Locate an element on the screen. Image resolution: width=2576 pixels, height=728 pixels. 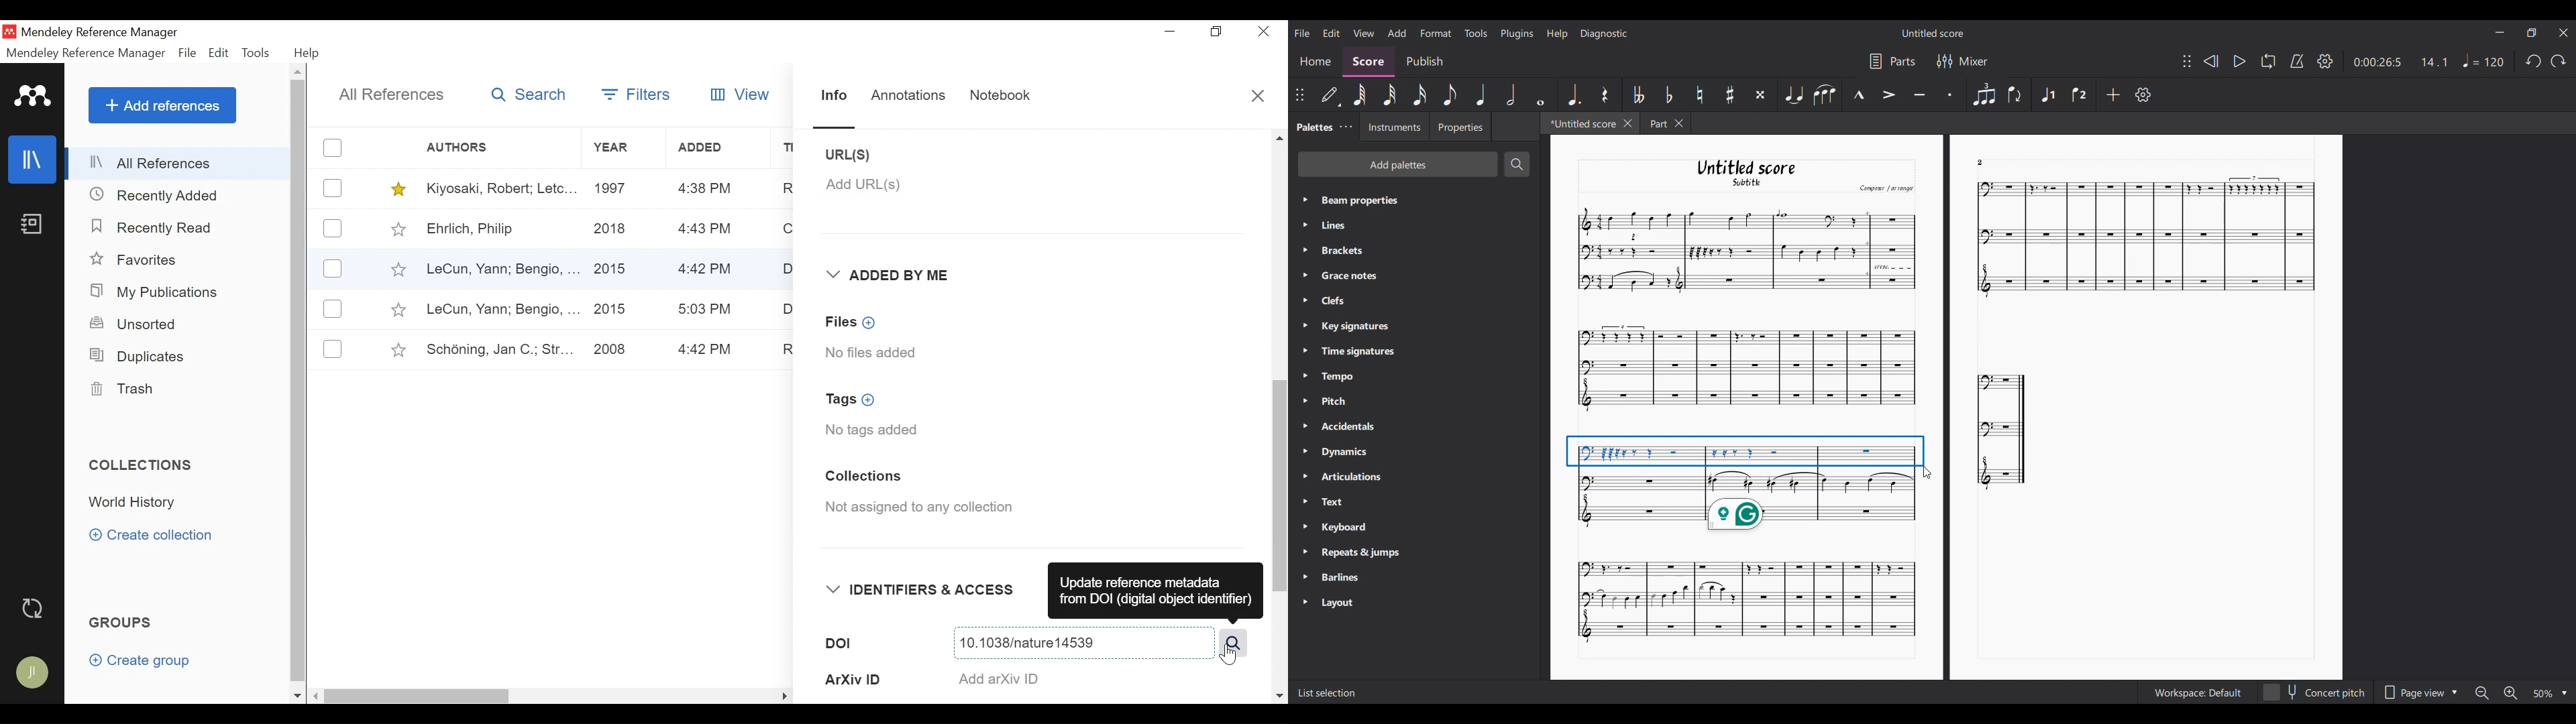
Tags  is located at coordinates (856, 400).